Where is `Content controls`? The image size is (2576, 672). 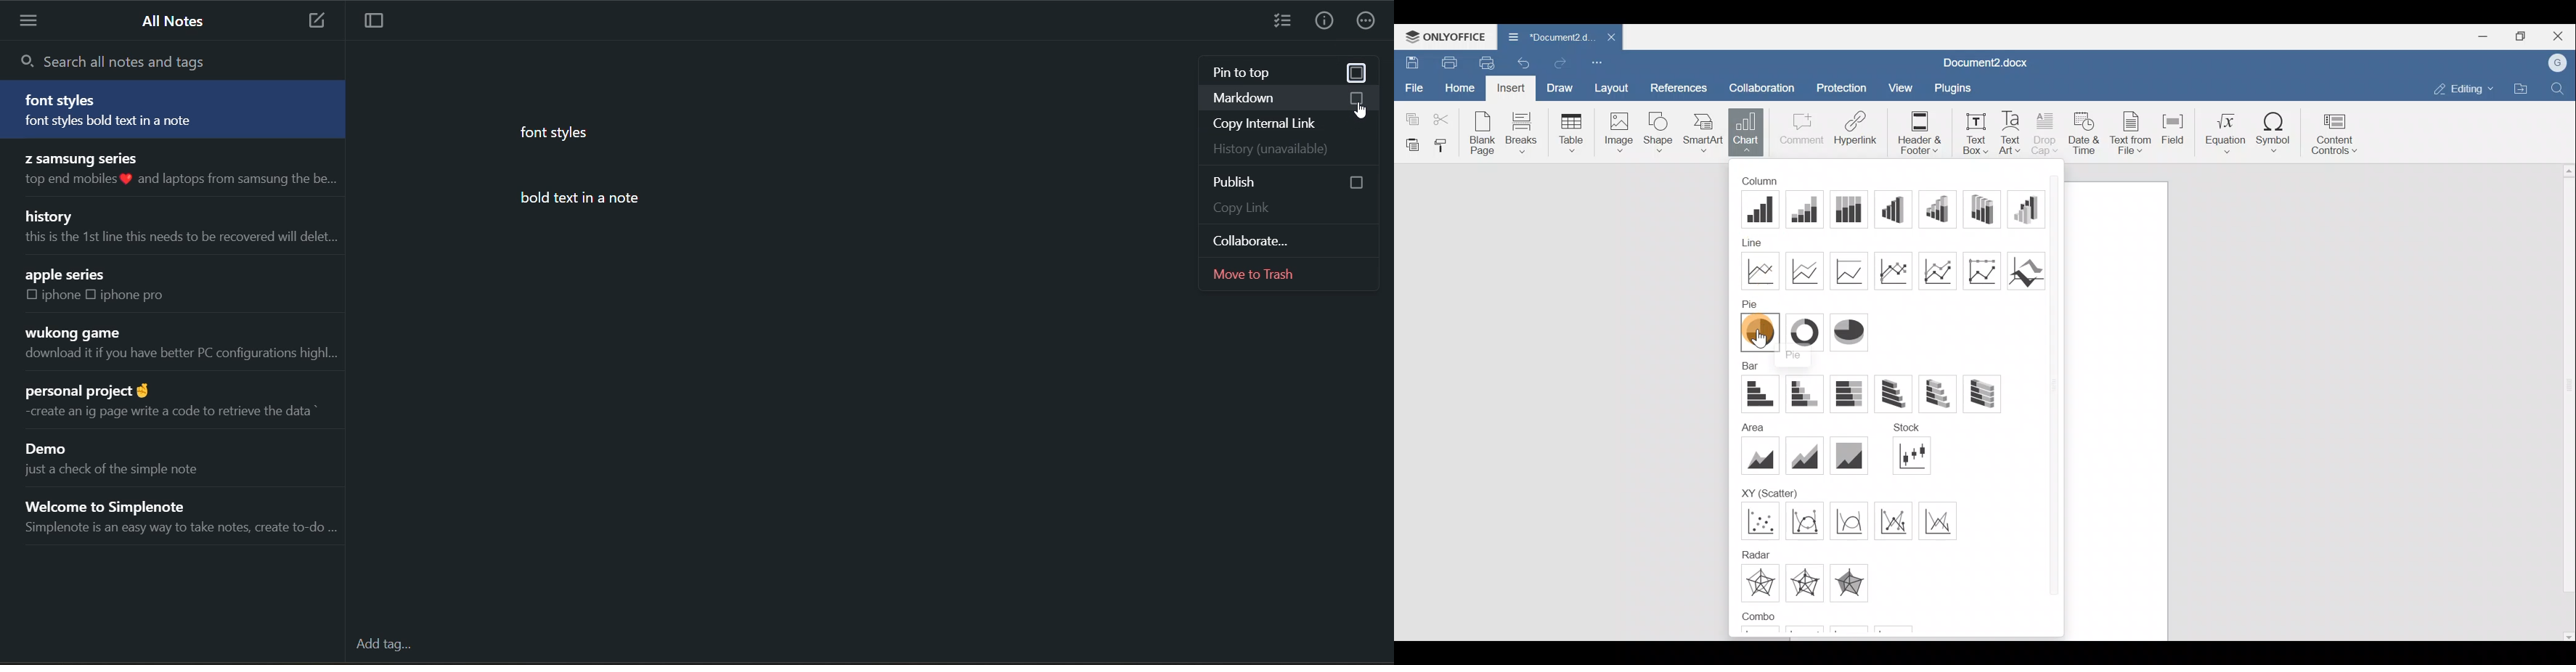 Content controls is located at coordinates (2337, 134).